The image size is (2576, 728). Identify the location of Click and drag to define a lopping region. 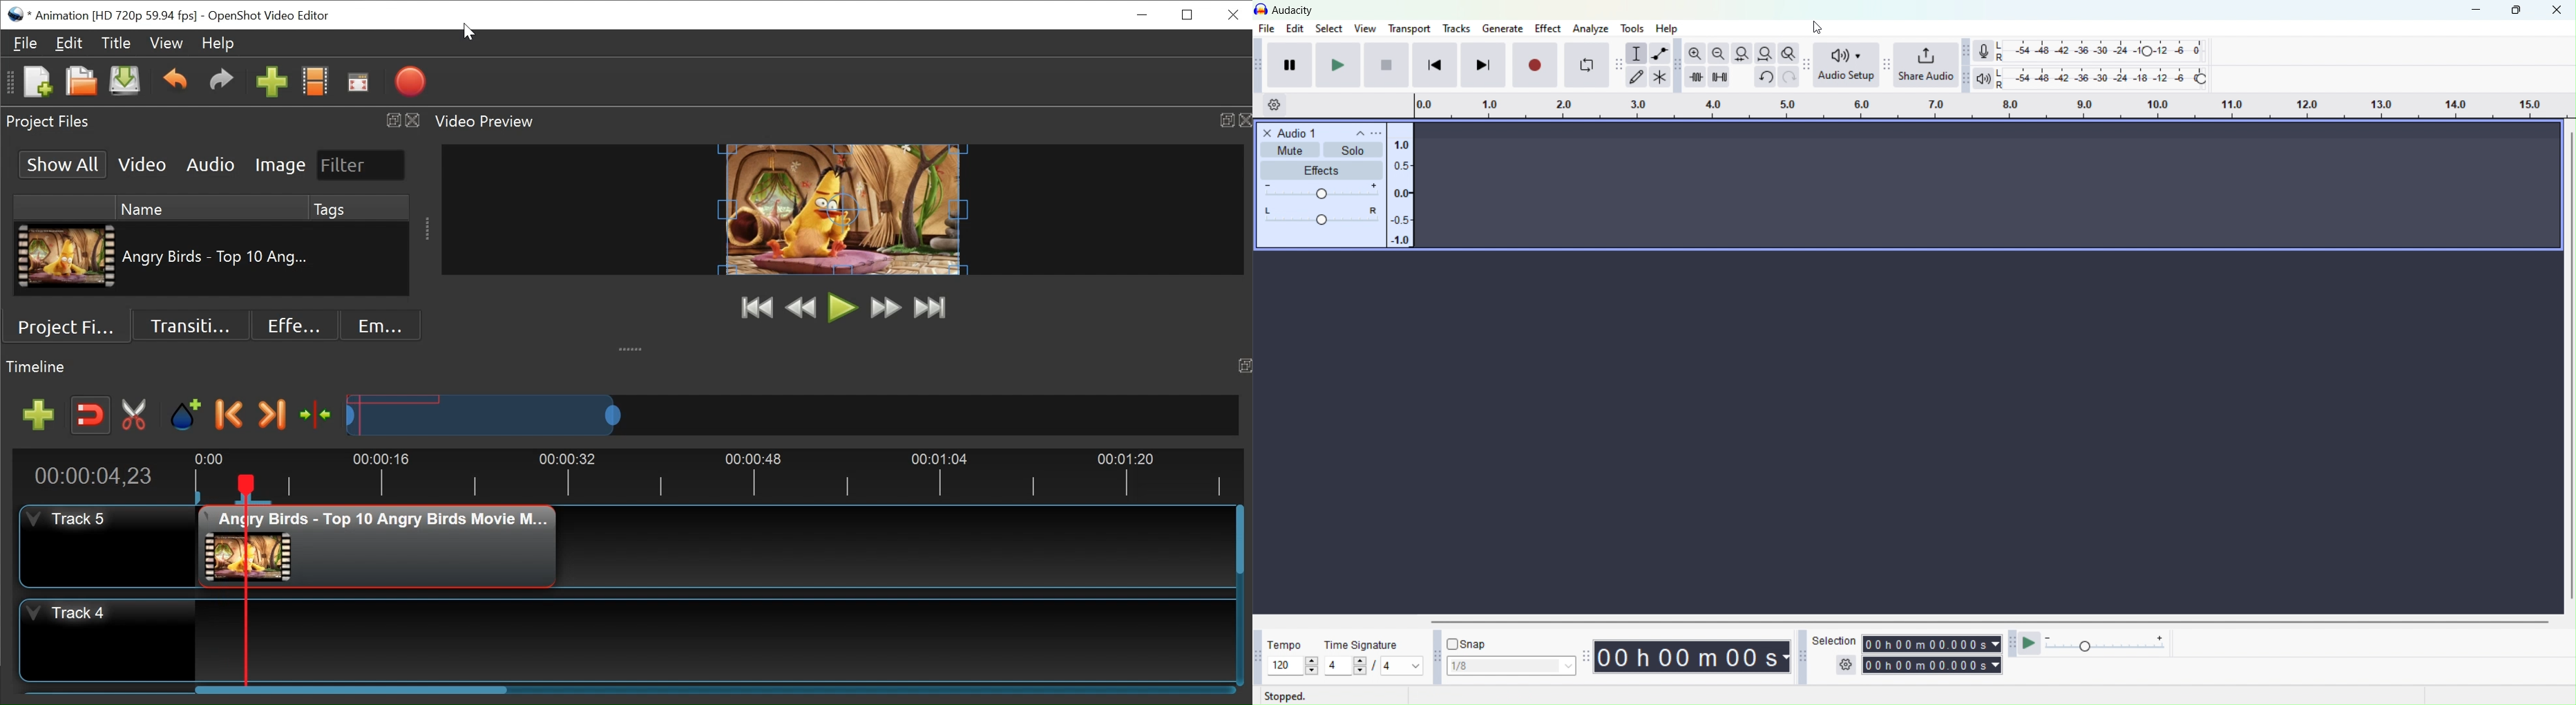
(1923, 106).